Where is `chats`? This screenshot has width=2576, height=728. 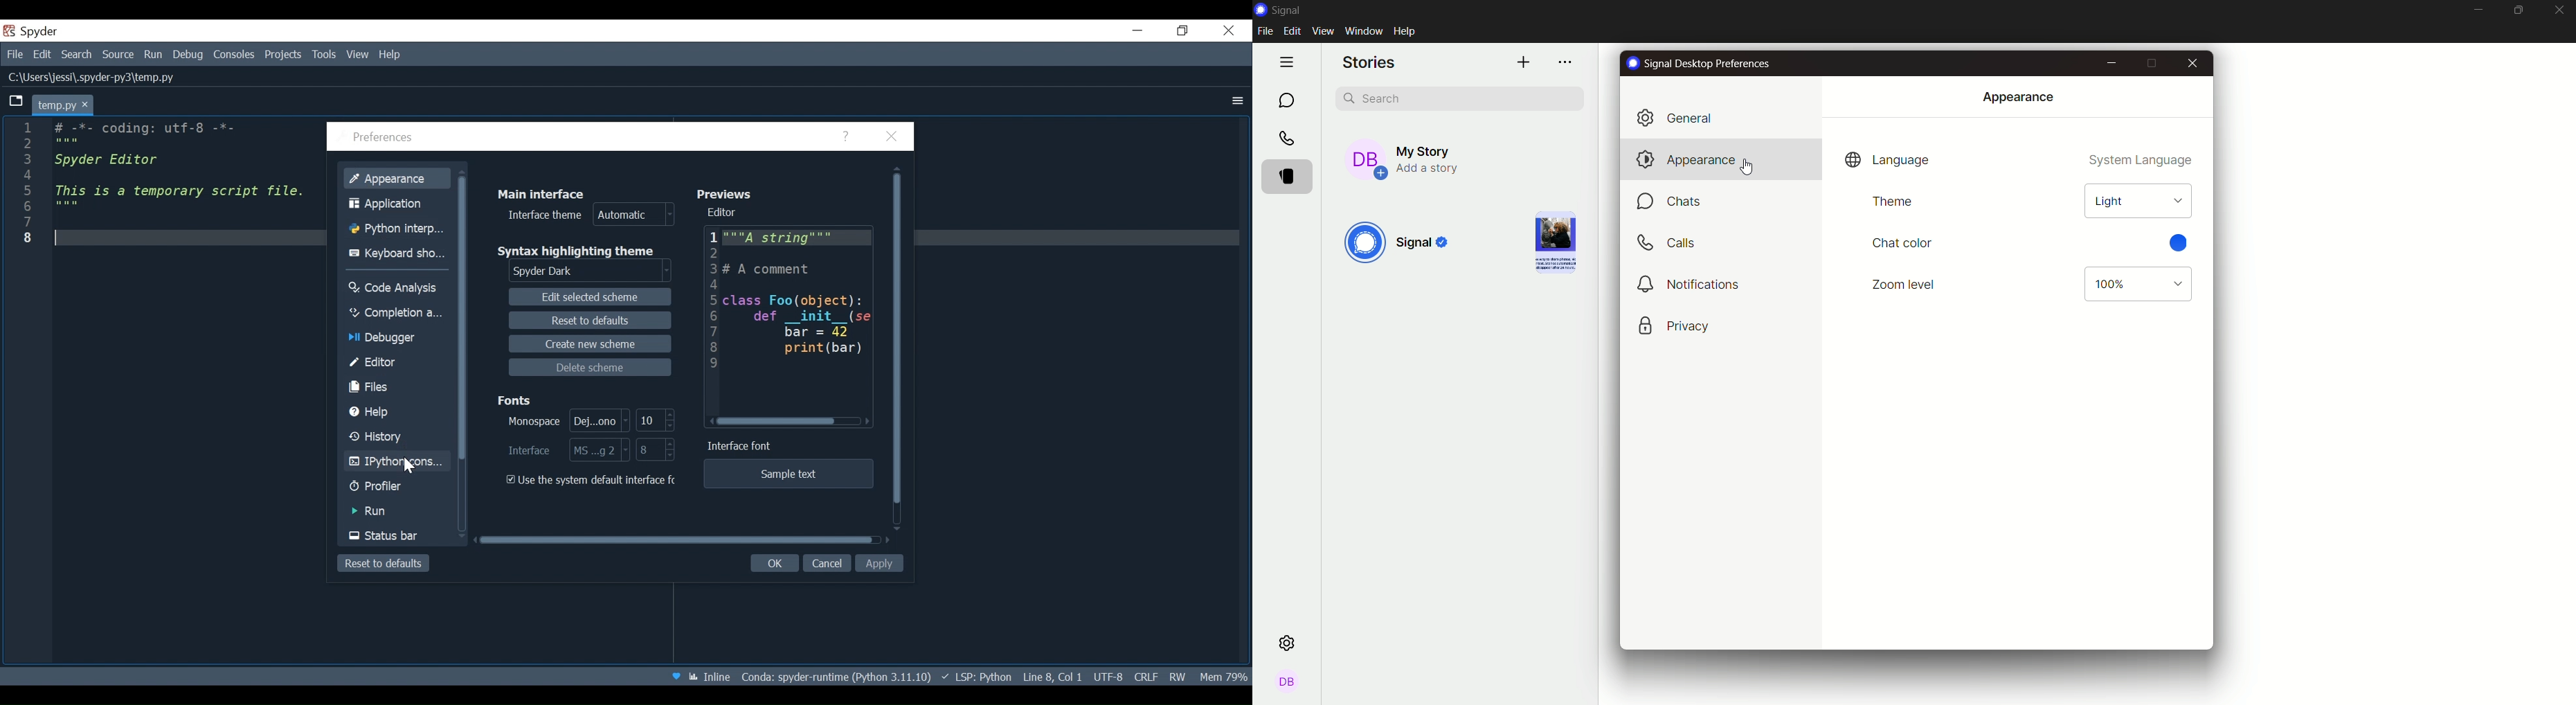 chats is located at coordinates (1674, 202).